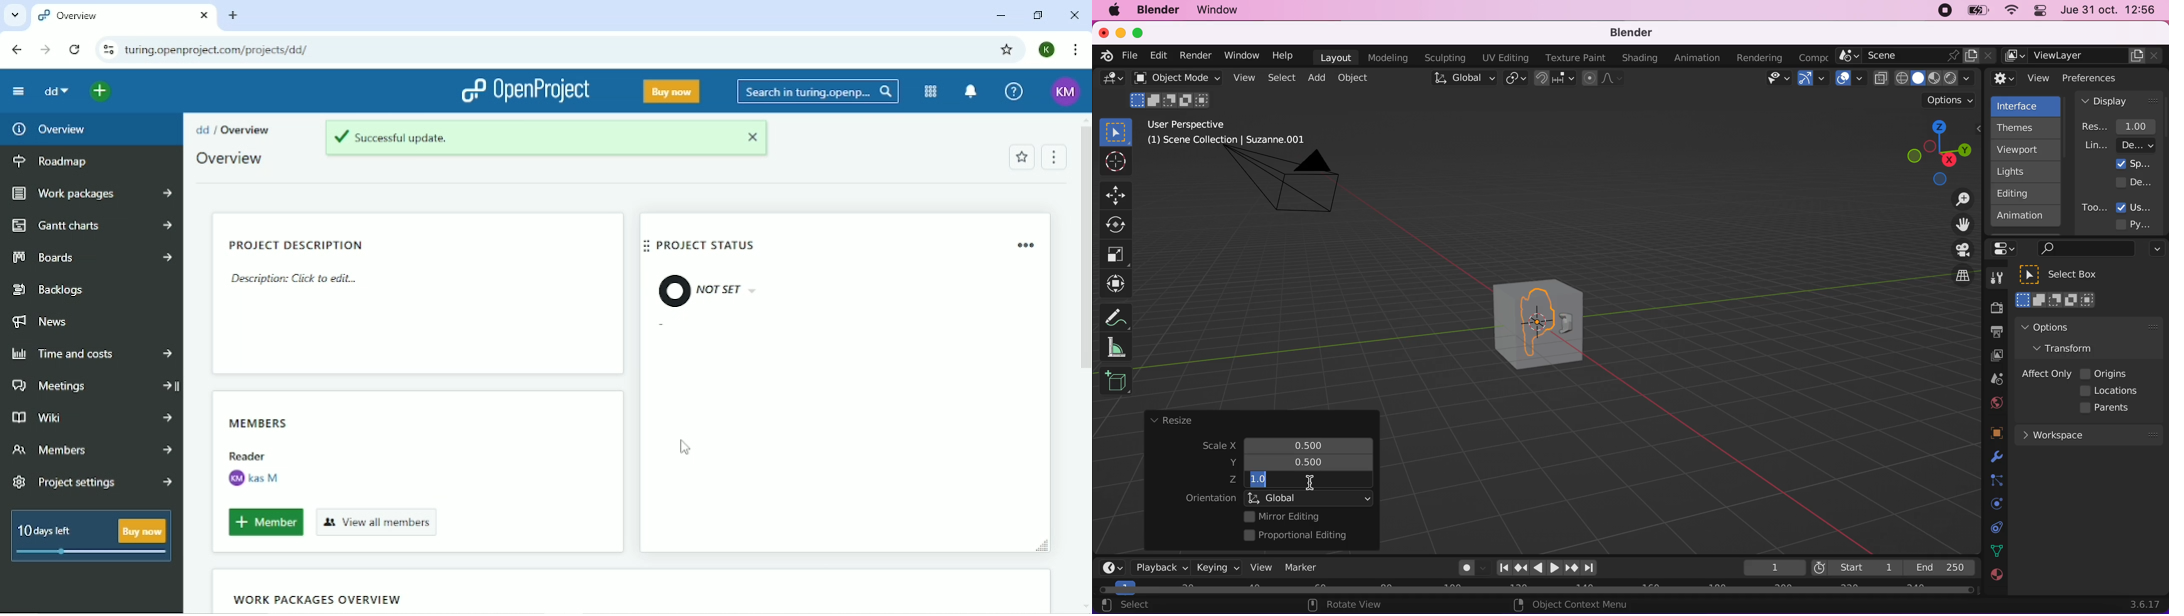 The image size is (2184, 616). I want to click on editor type, so click(1109, 561).